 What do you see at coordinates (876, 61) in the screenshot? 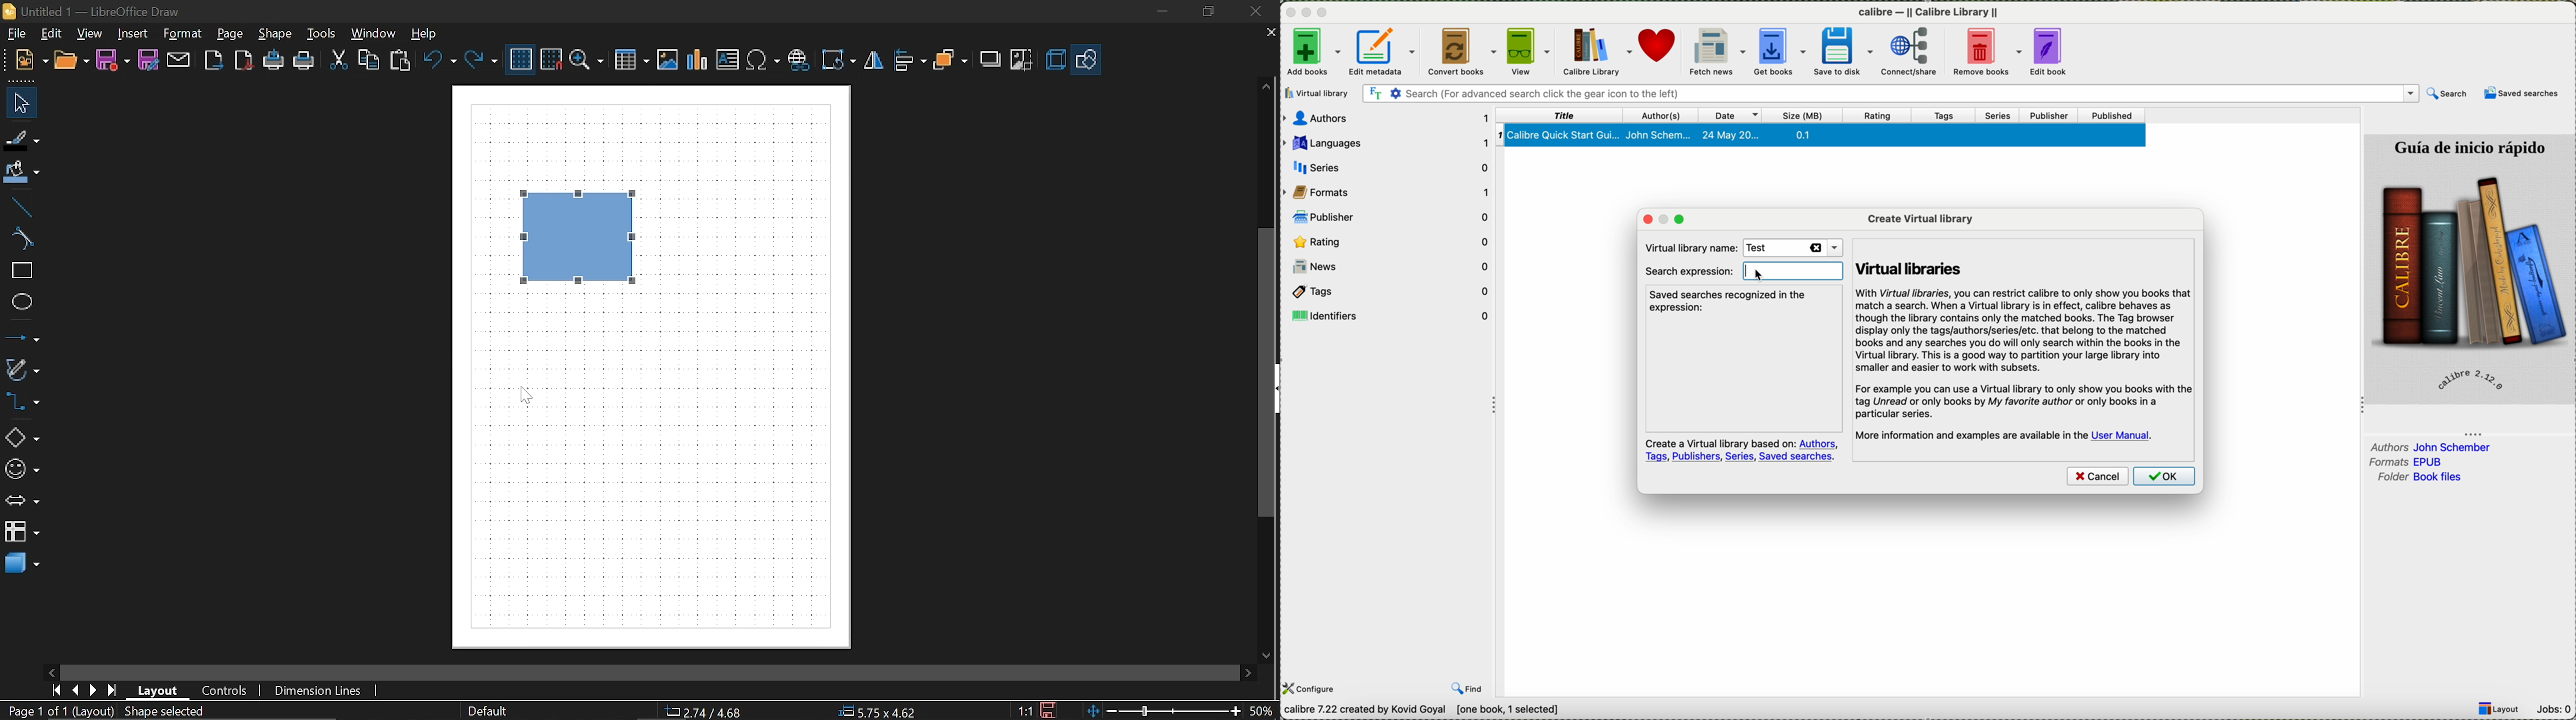
I see `Flip` at bounding box center [876, 61].